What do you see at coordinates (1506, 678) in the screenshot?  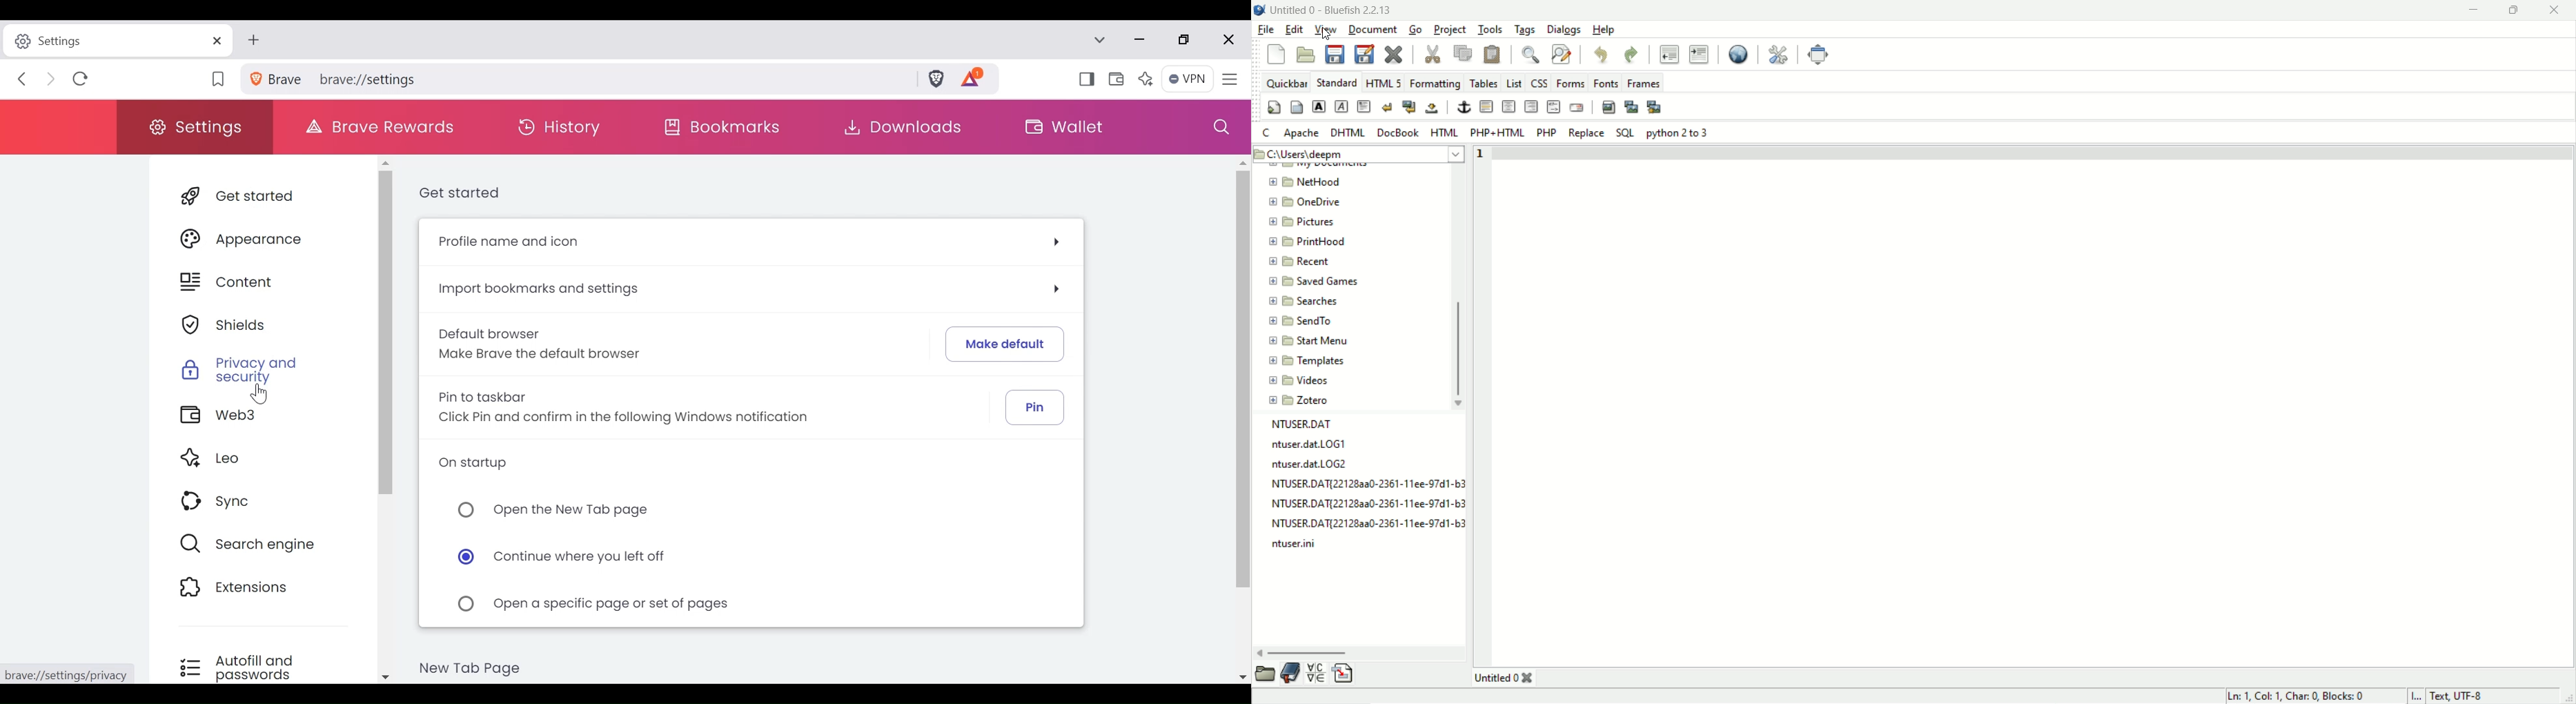 I see `title` at bounding box center [1506, 678].